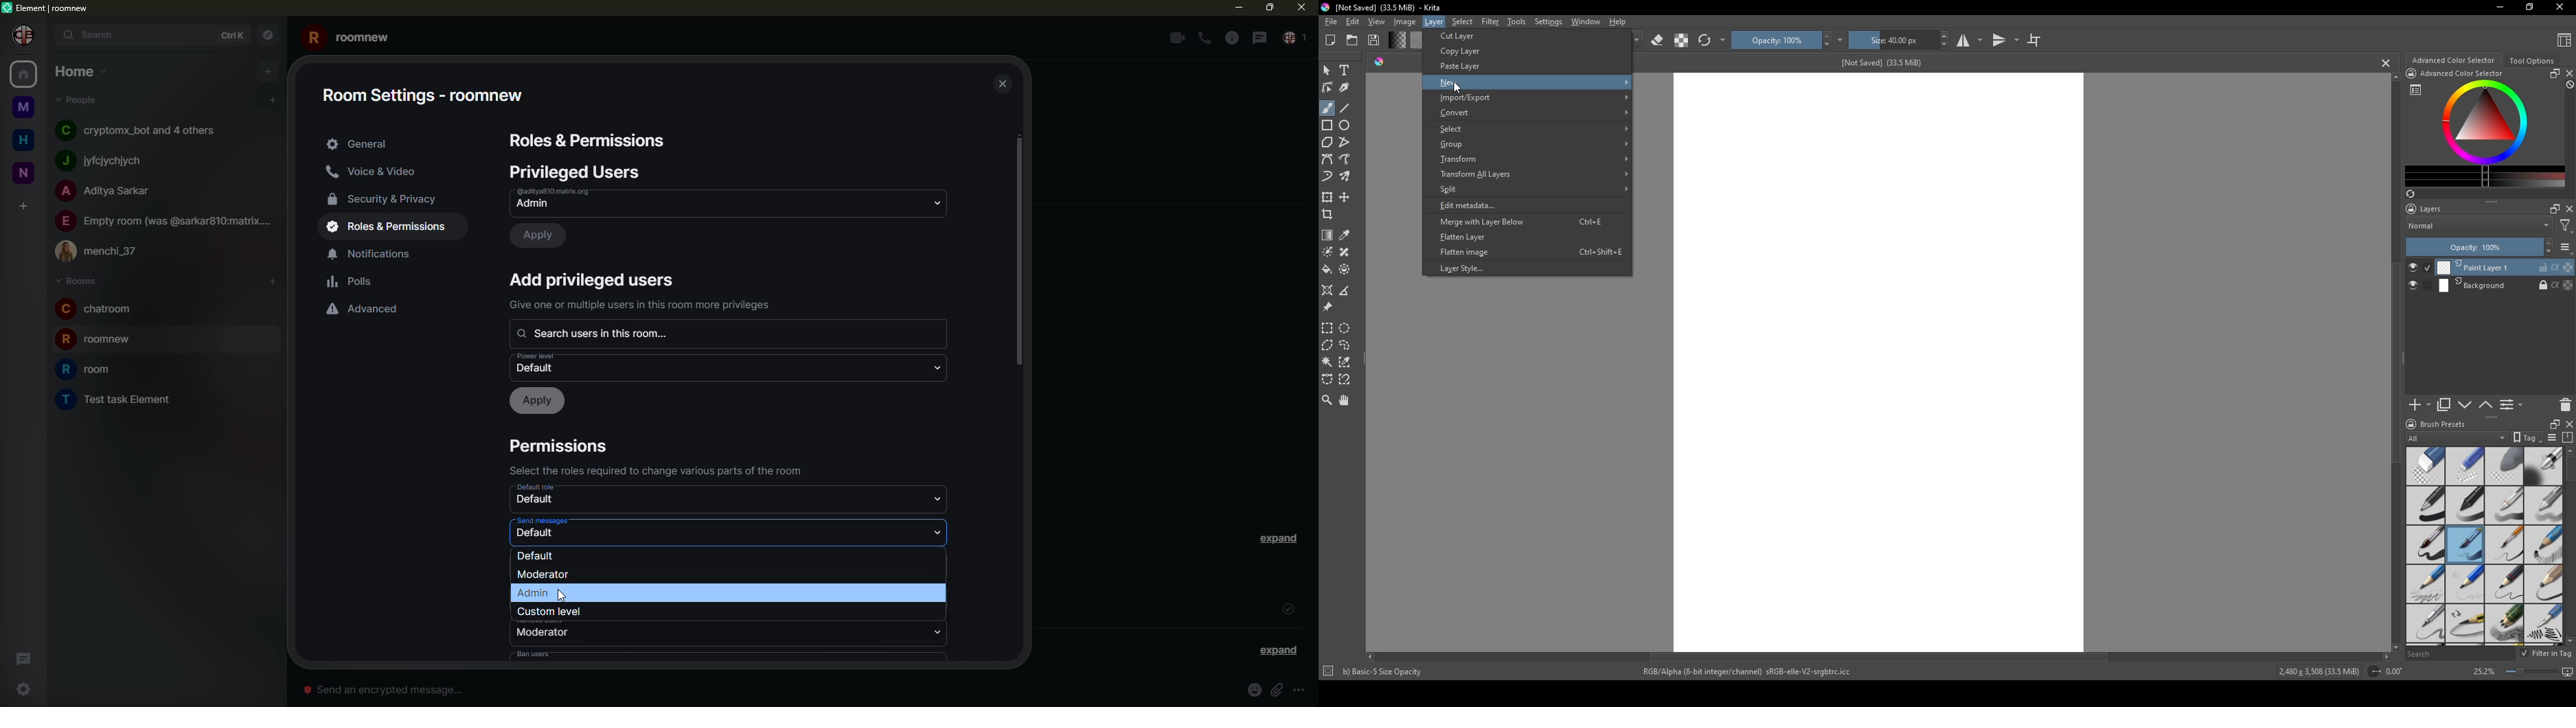 The width and height of the screenshot is (2576, 728). Describe the element at coordinates (1352, 22) in the screenshot. I see `Edit` at that location.